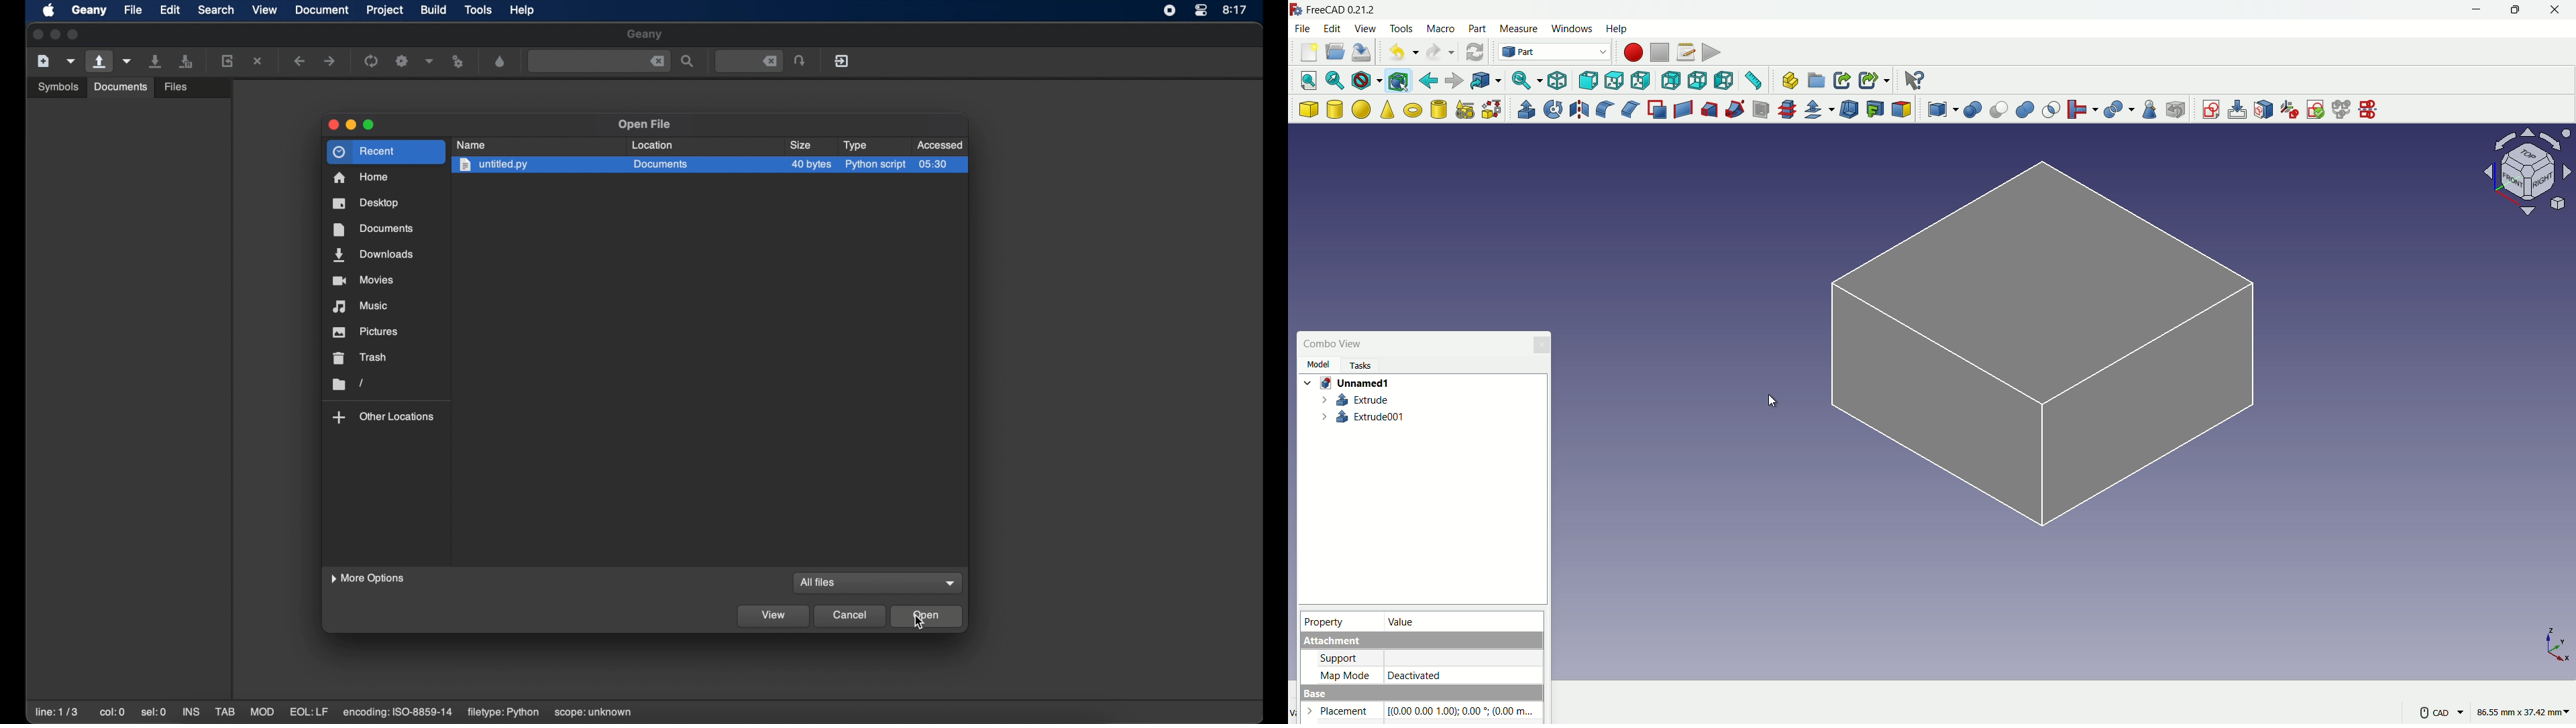 This screenshot has height=728, width=2576. What do you see at coordinates (1424, 692) in the screenshot?
I see `Base` at bounding box center [1424, 692].